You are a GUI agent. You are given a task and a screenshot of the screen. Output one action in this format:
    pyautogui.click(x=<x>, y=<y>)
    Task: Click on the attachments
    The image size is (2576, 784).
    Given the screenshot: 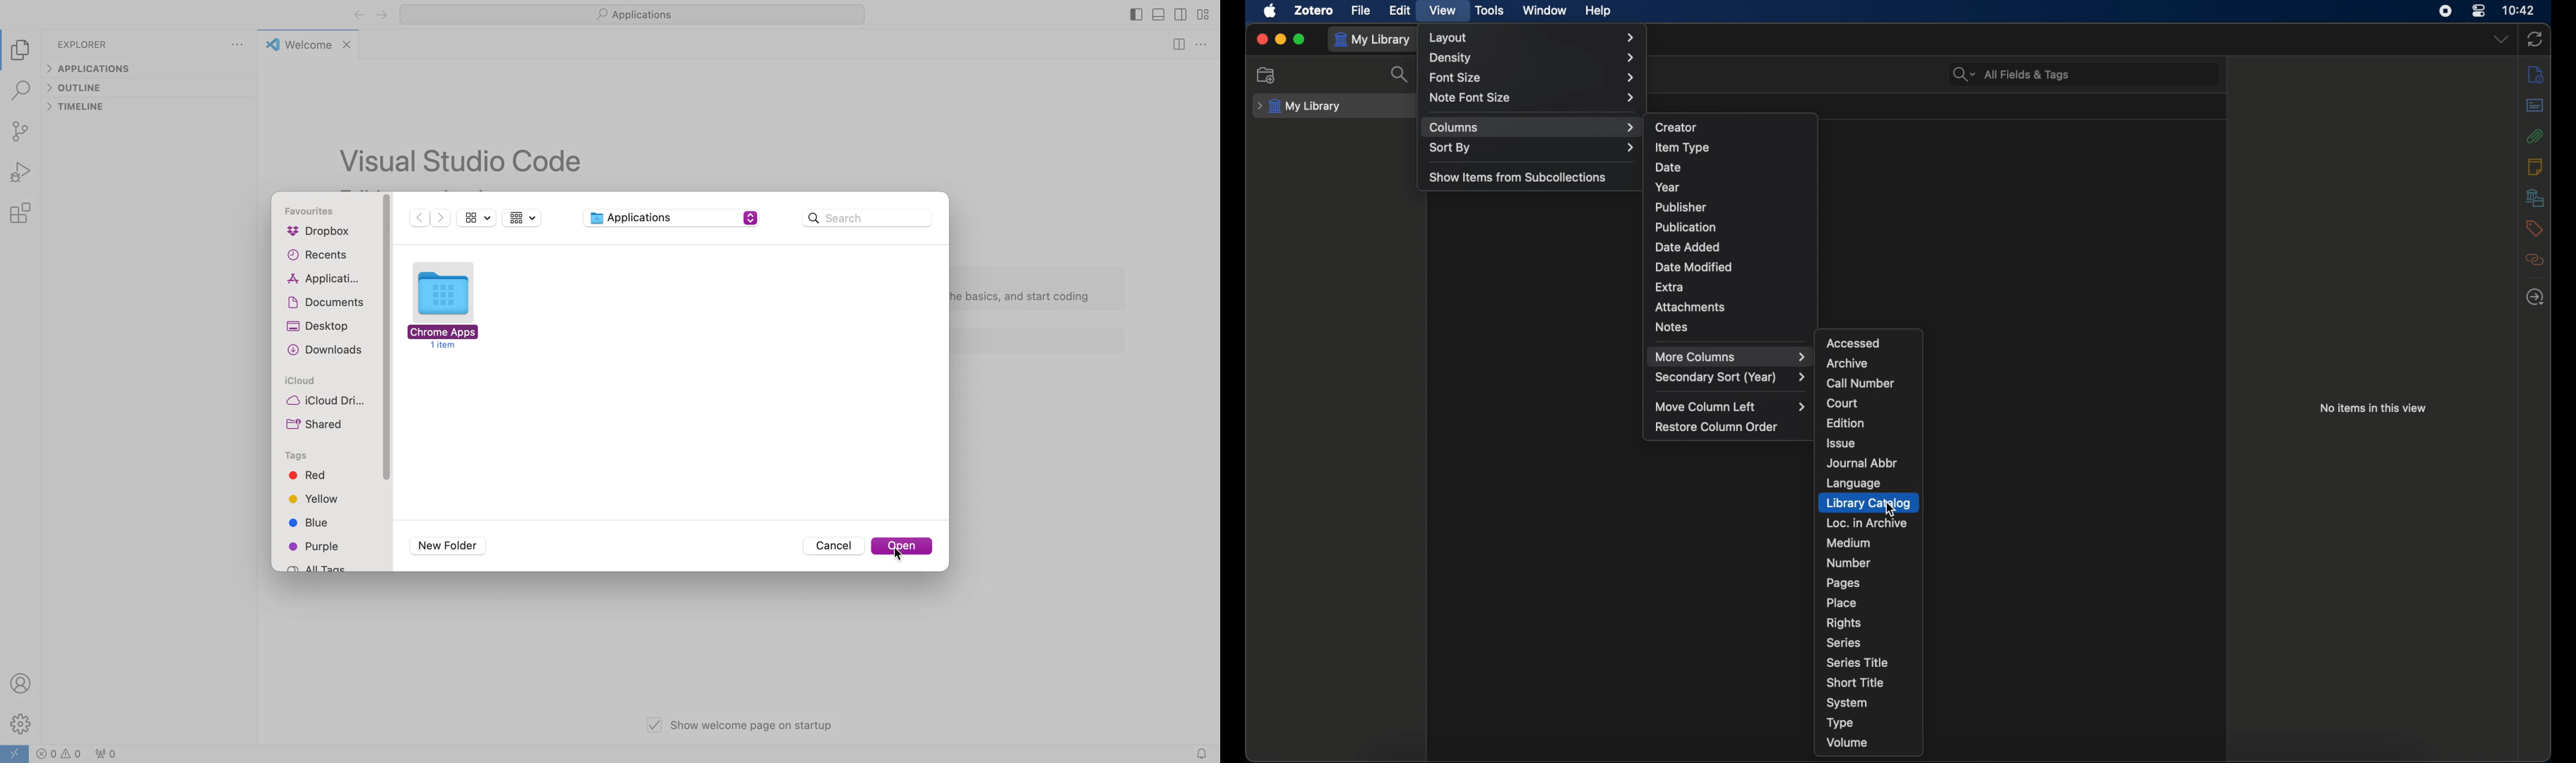 What is the action you would take?
    pyautogui.click(x=1690, y=307)
    